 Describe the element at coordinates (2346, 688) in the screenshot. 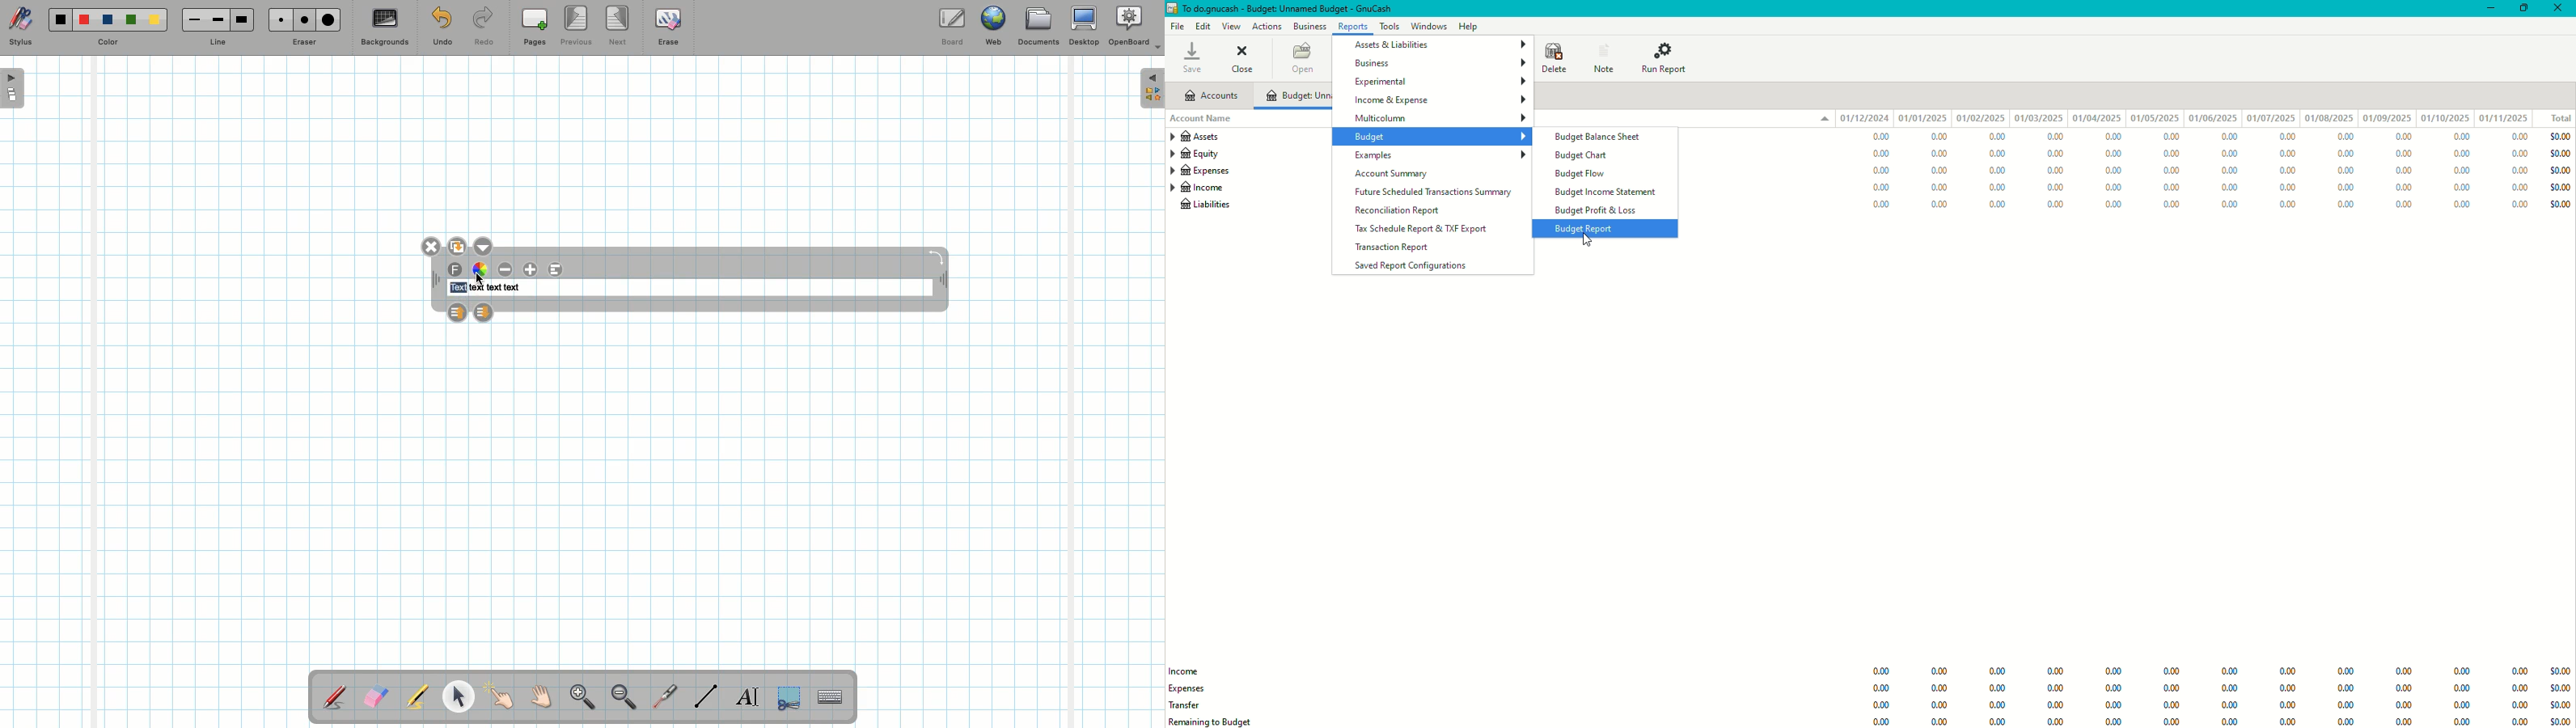

I see `0.00` at that location.